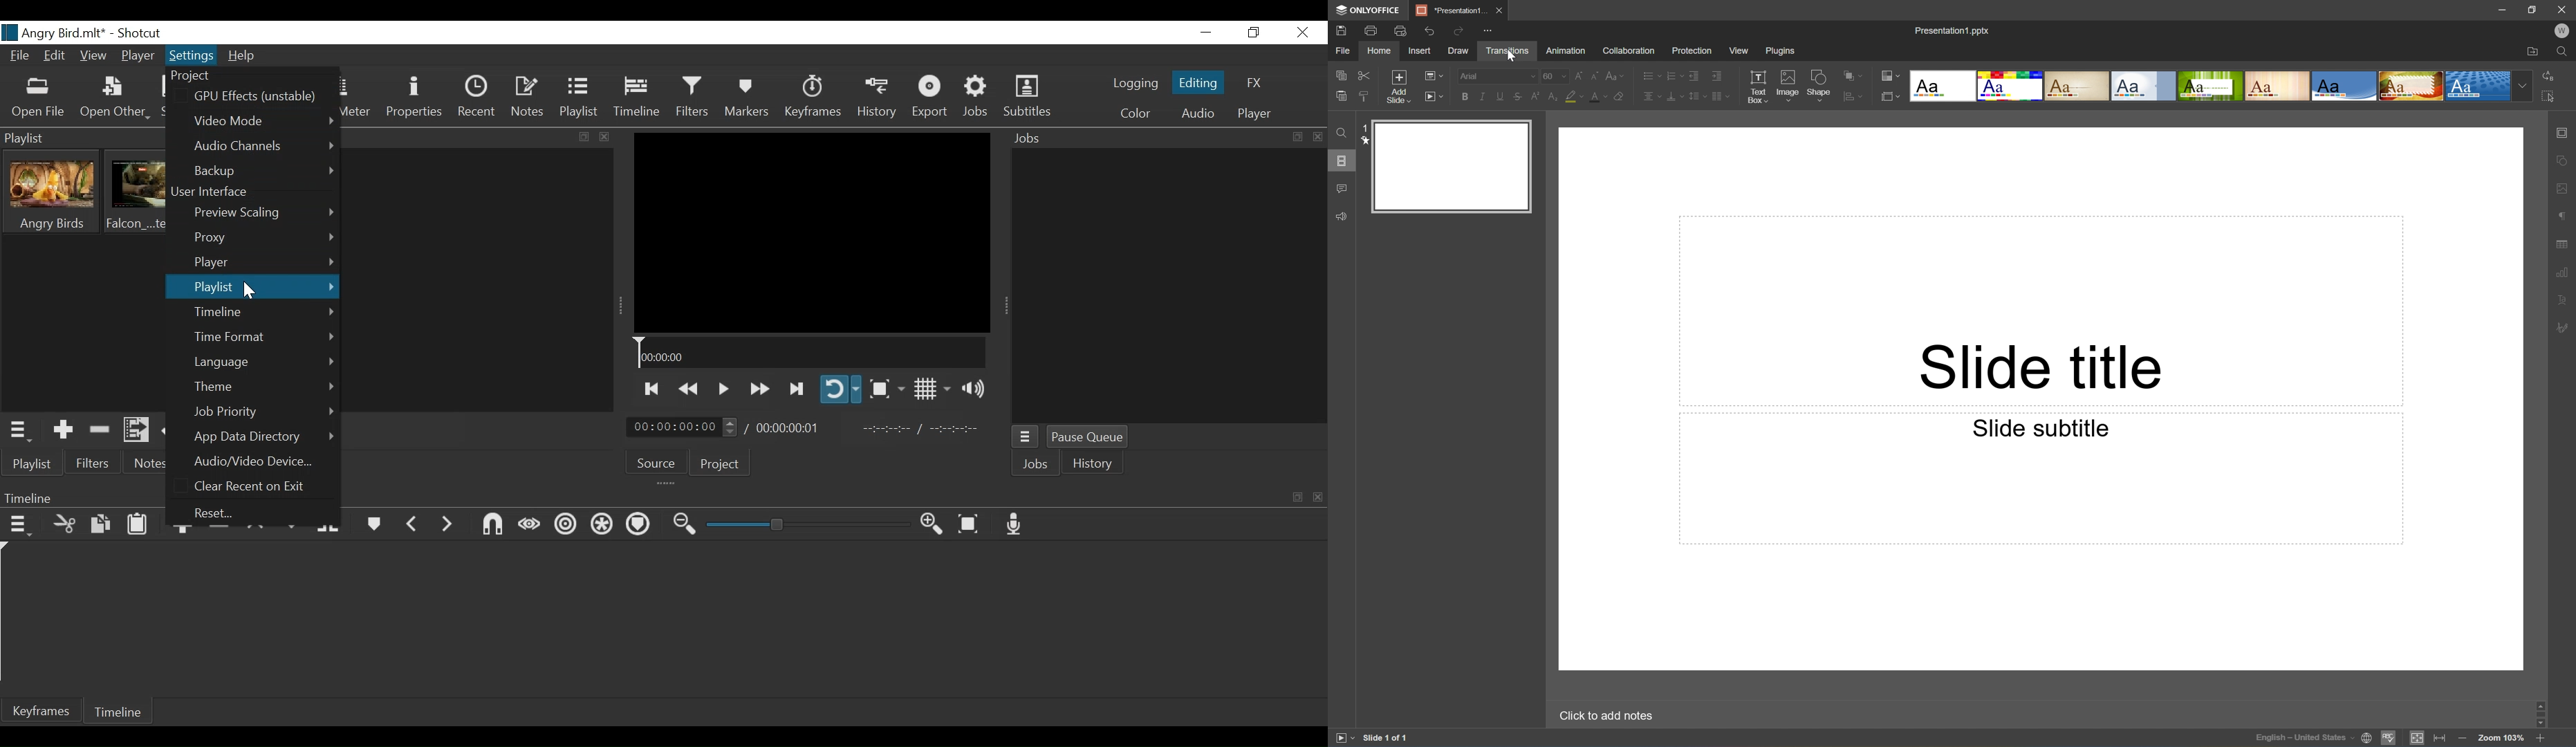  I want to click on Ripple Delete, so click(218, 532).